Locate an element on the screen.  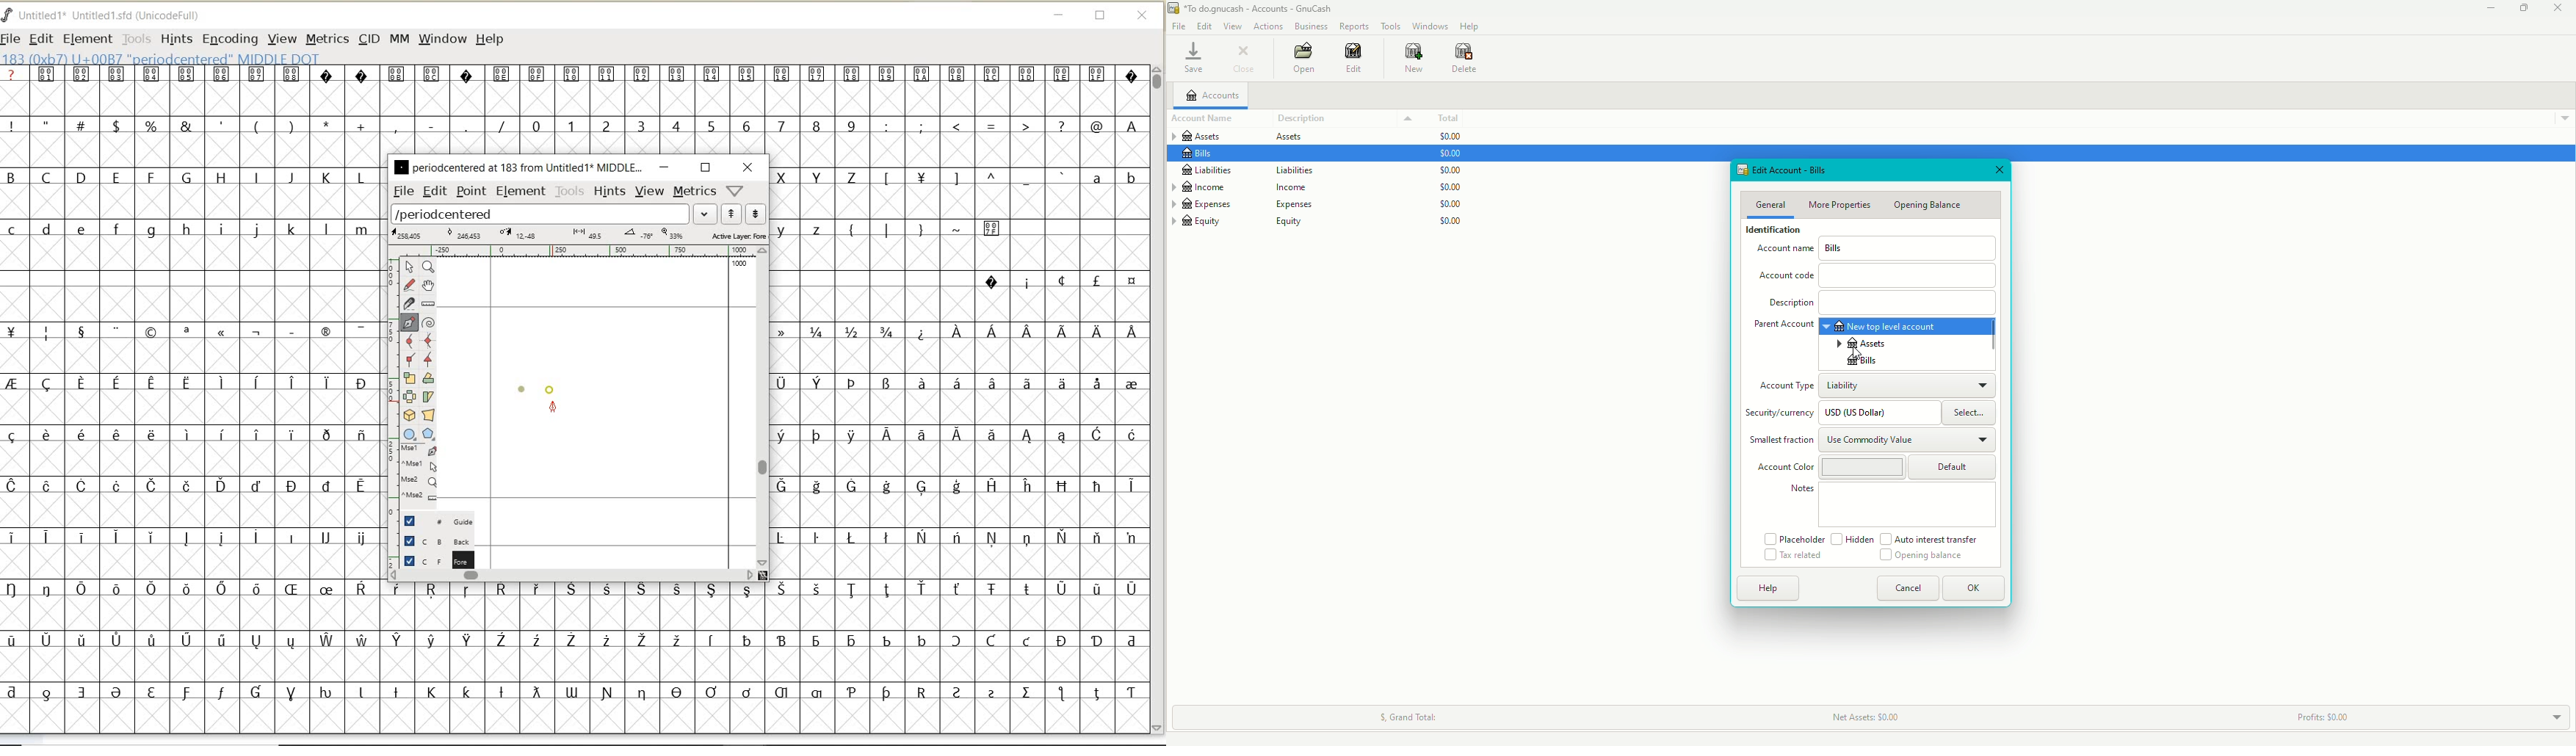
Opening Balance is located at coordinates (1923, 557).